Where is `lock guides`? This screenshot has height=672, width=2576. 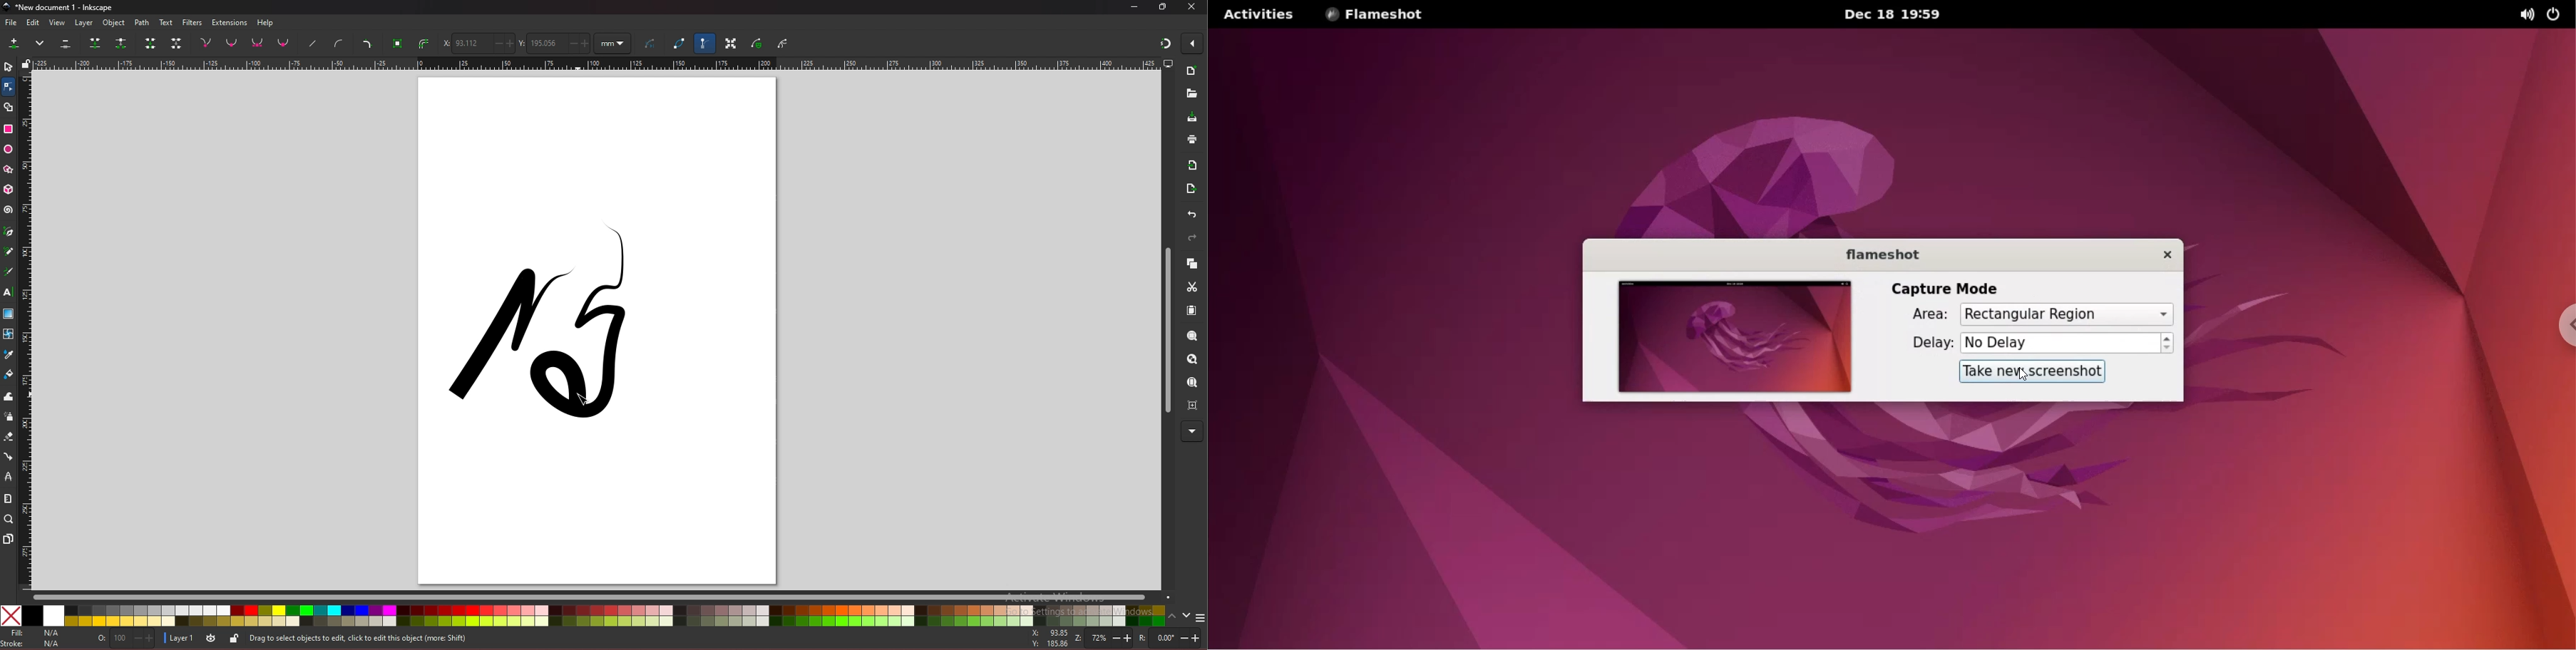 lock guides is located at coordinates (26, 63).